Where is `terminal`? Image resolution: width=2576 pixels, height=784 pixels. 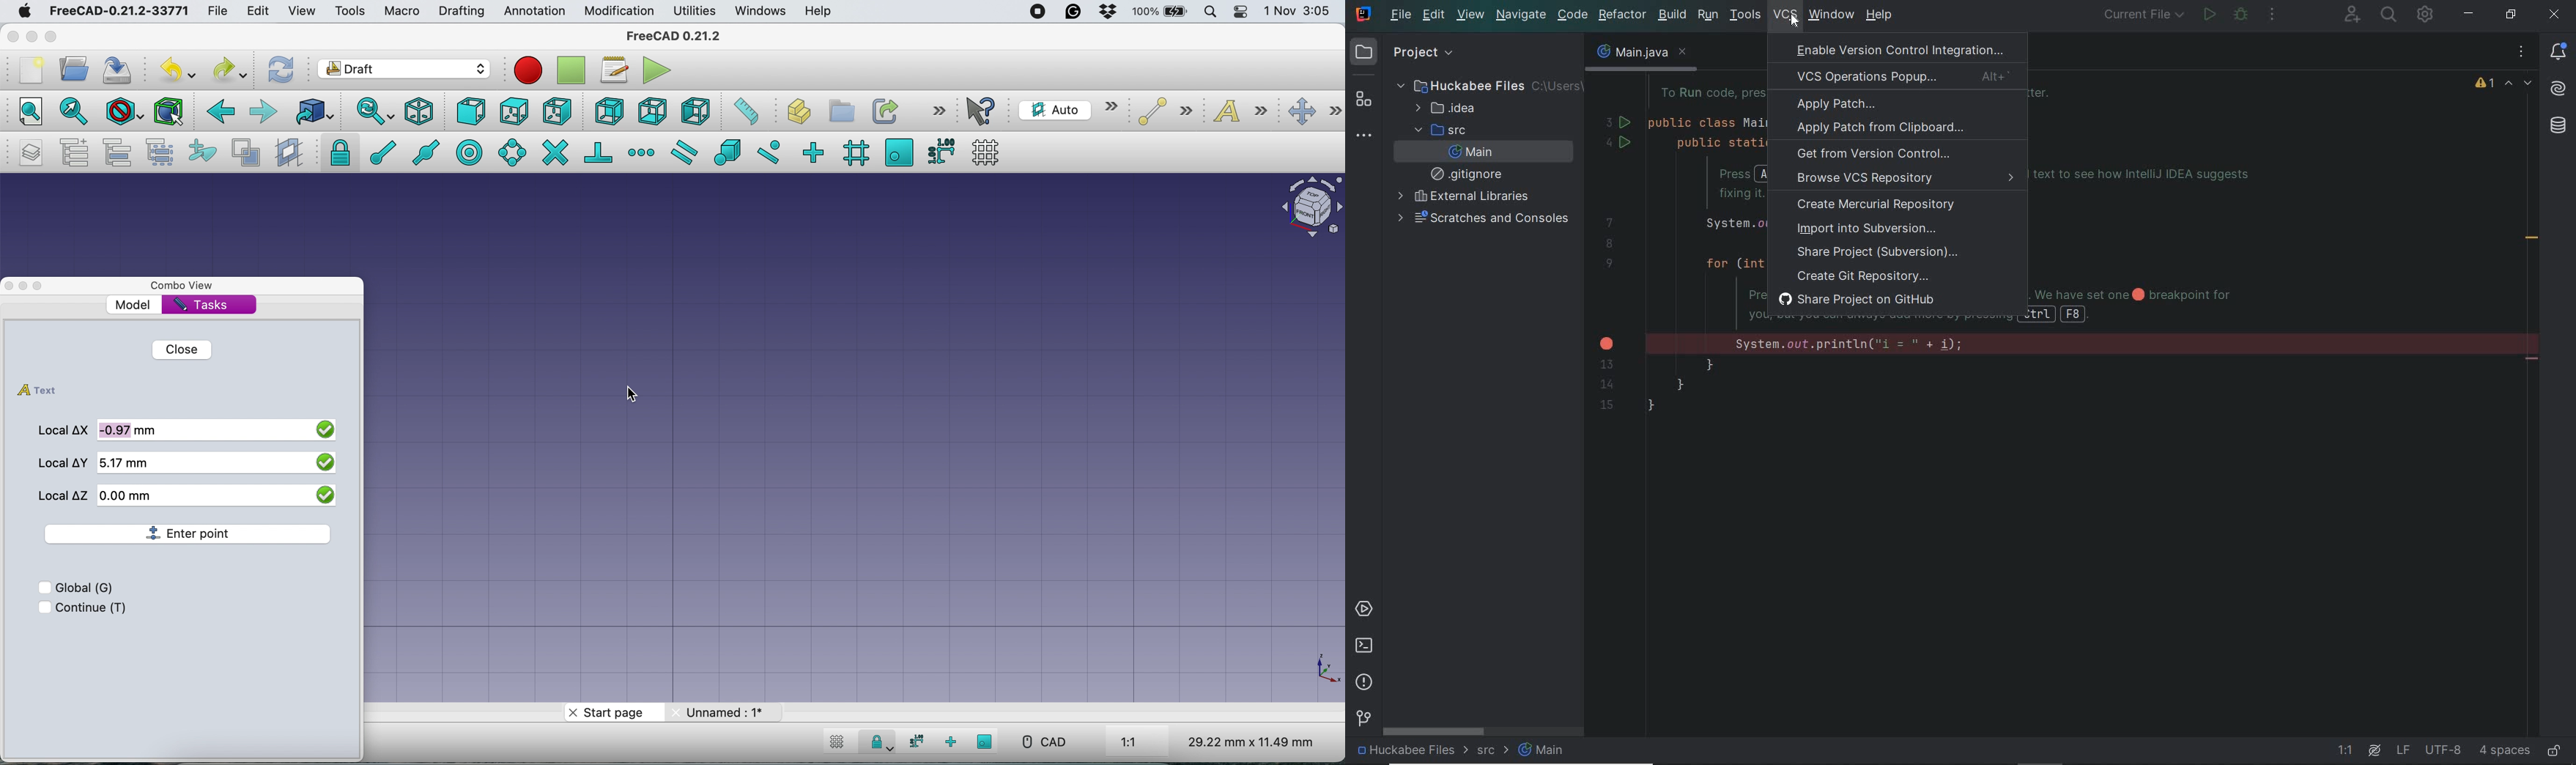
terminal is located at coordinates (1364, 646).